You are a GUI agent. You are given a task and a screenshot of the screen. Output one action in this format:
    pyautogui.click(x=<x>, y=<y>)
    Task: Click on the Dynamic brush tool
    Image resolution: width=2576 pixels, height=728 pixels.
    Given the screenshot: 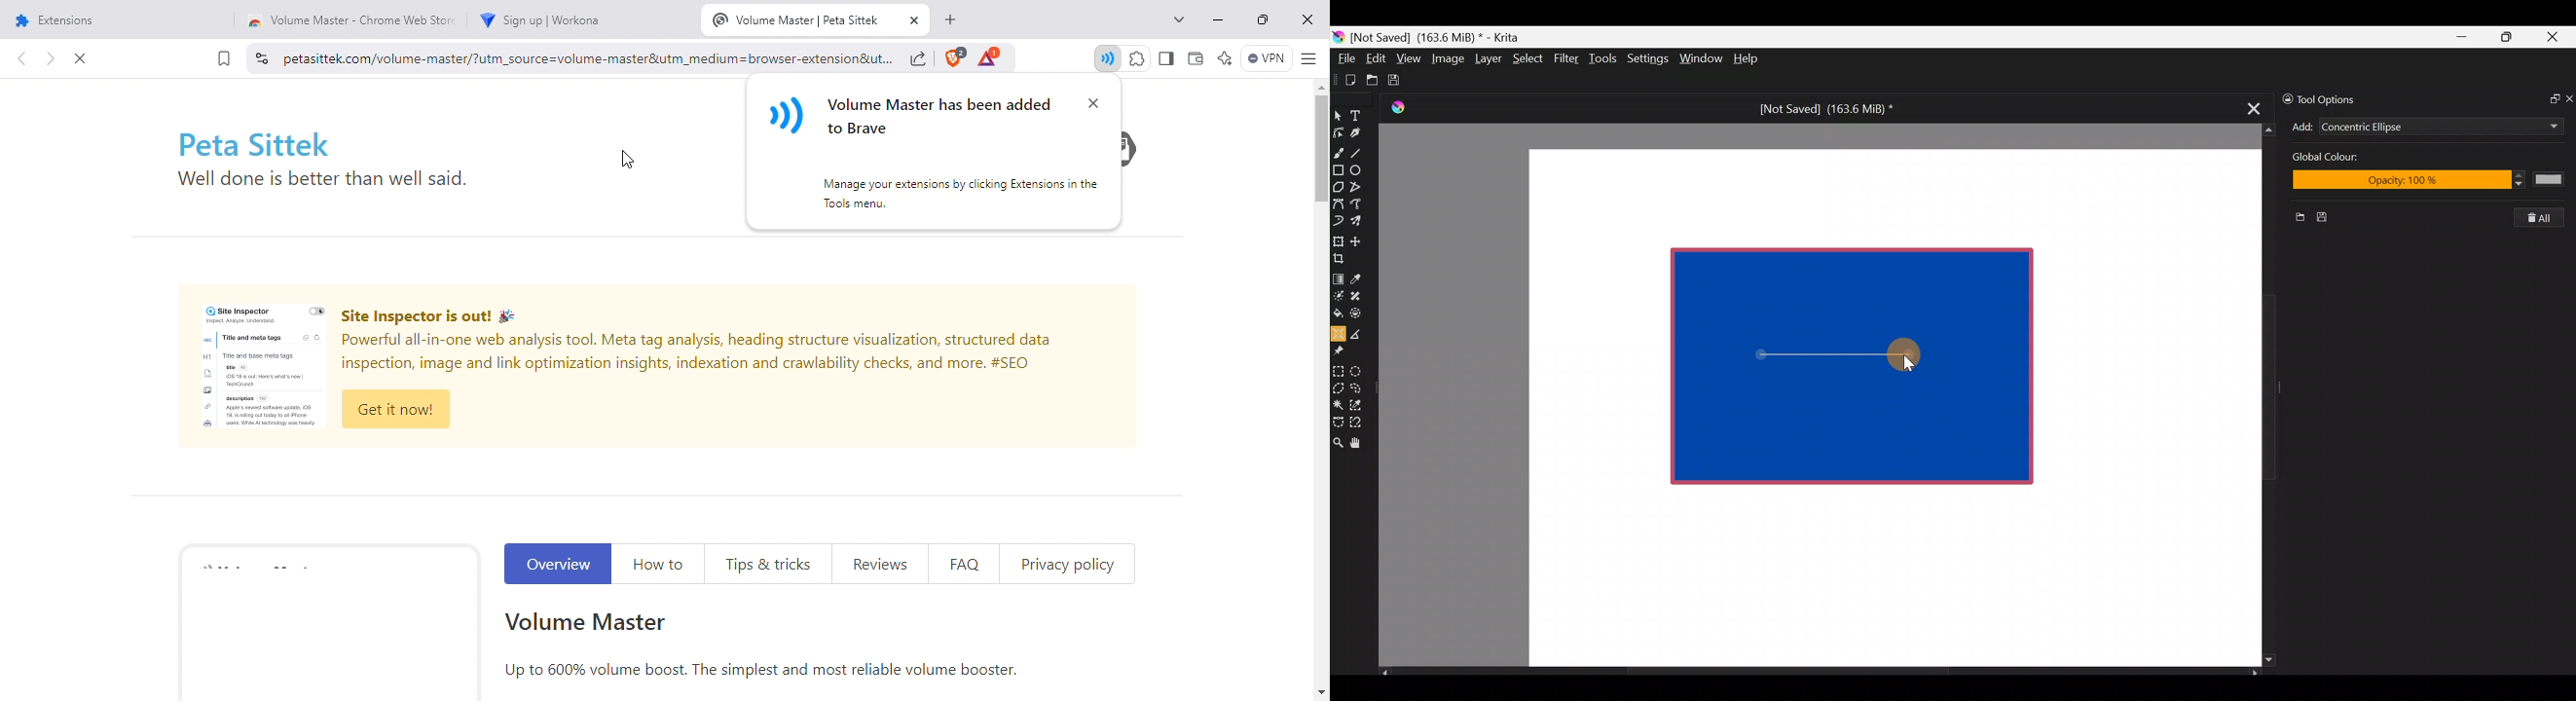 What is the action you would take?
    pyautogui.click(x=1339, y=221)
    